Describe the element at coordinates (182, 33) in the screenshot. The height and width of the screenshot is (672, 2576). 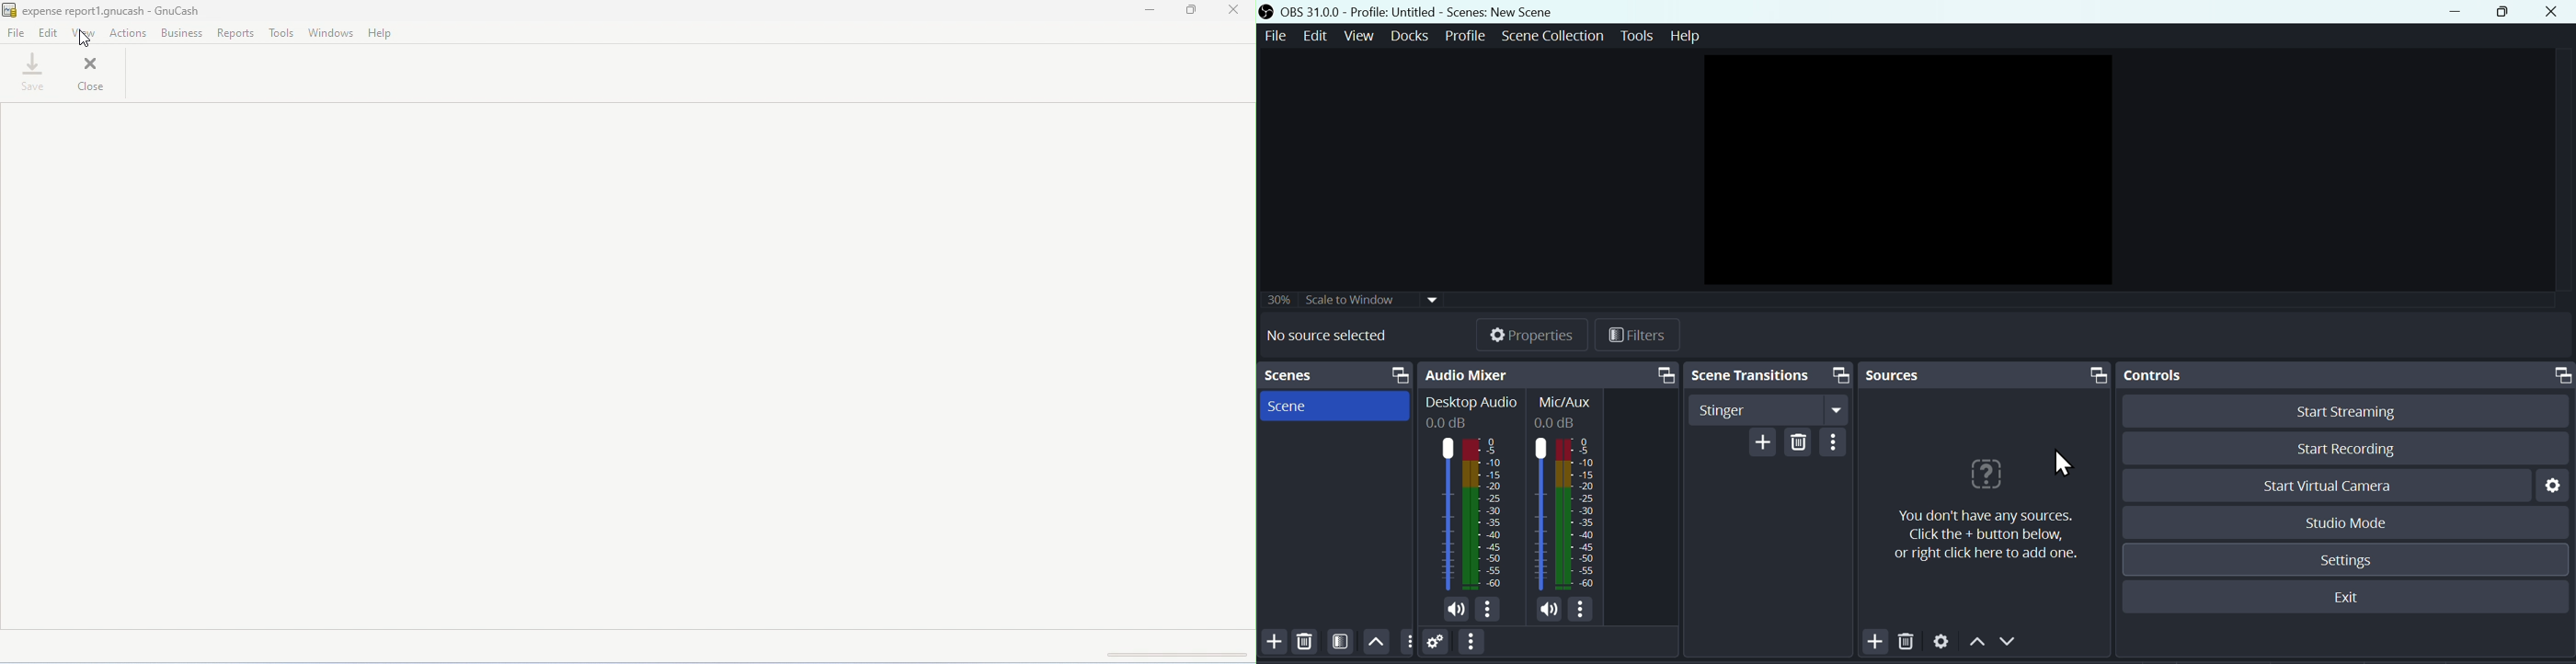
I see `business` at that location.